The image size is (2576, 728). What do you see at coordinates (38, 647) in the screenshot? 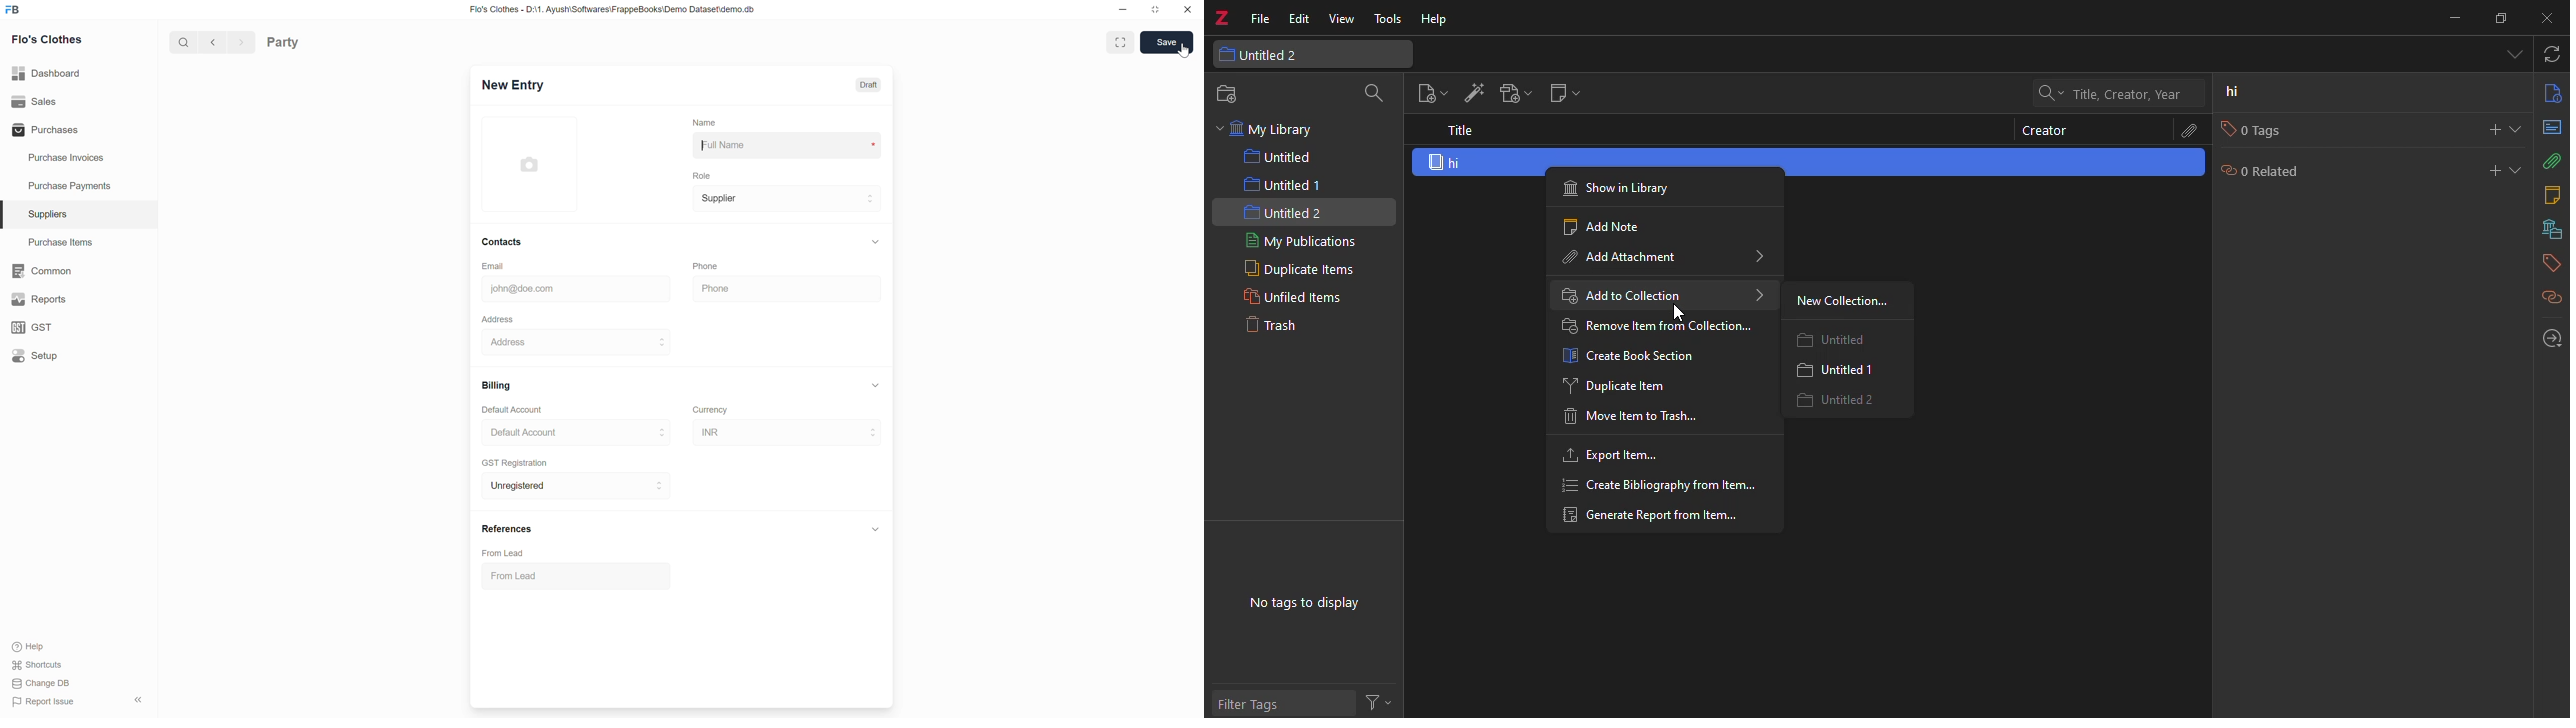
I see `Help` at bounding box center [38, 647].